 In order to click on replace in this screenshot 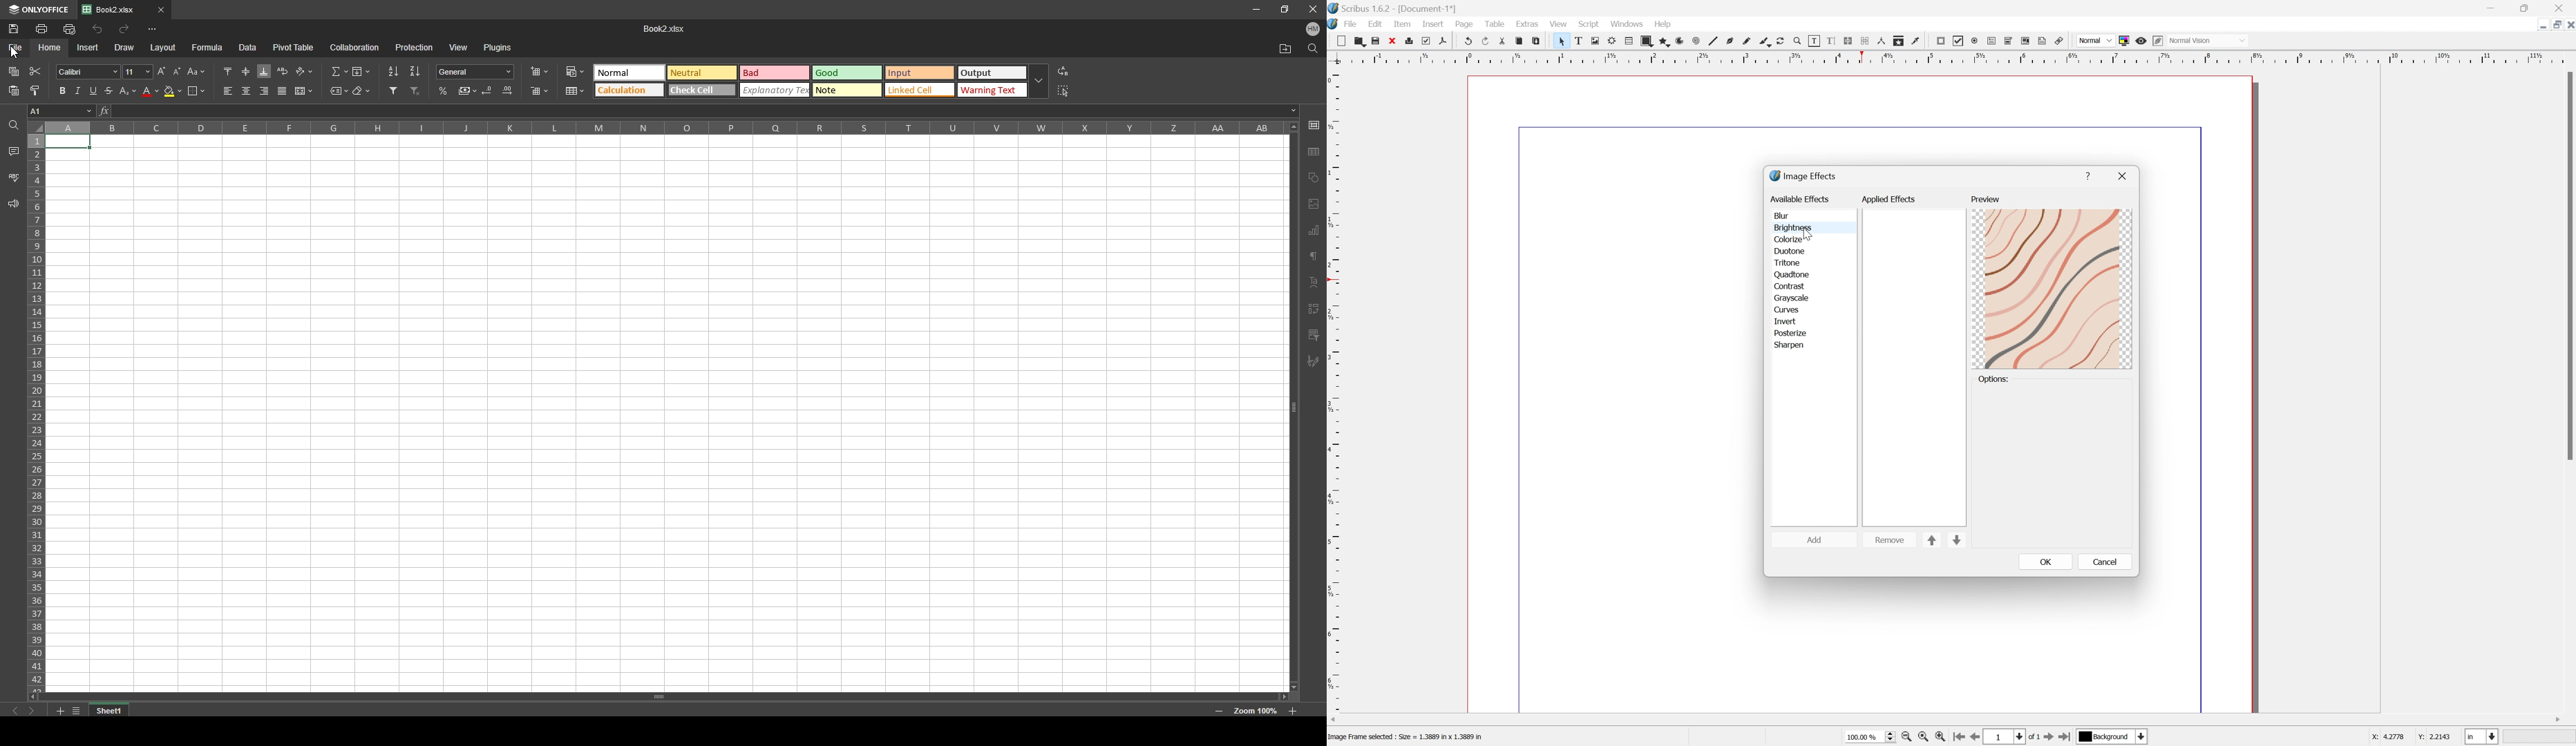, I will do `click(1063, 70)`.